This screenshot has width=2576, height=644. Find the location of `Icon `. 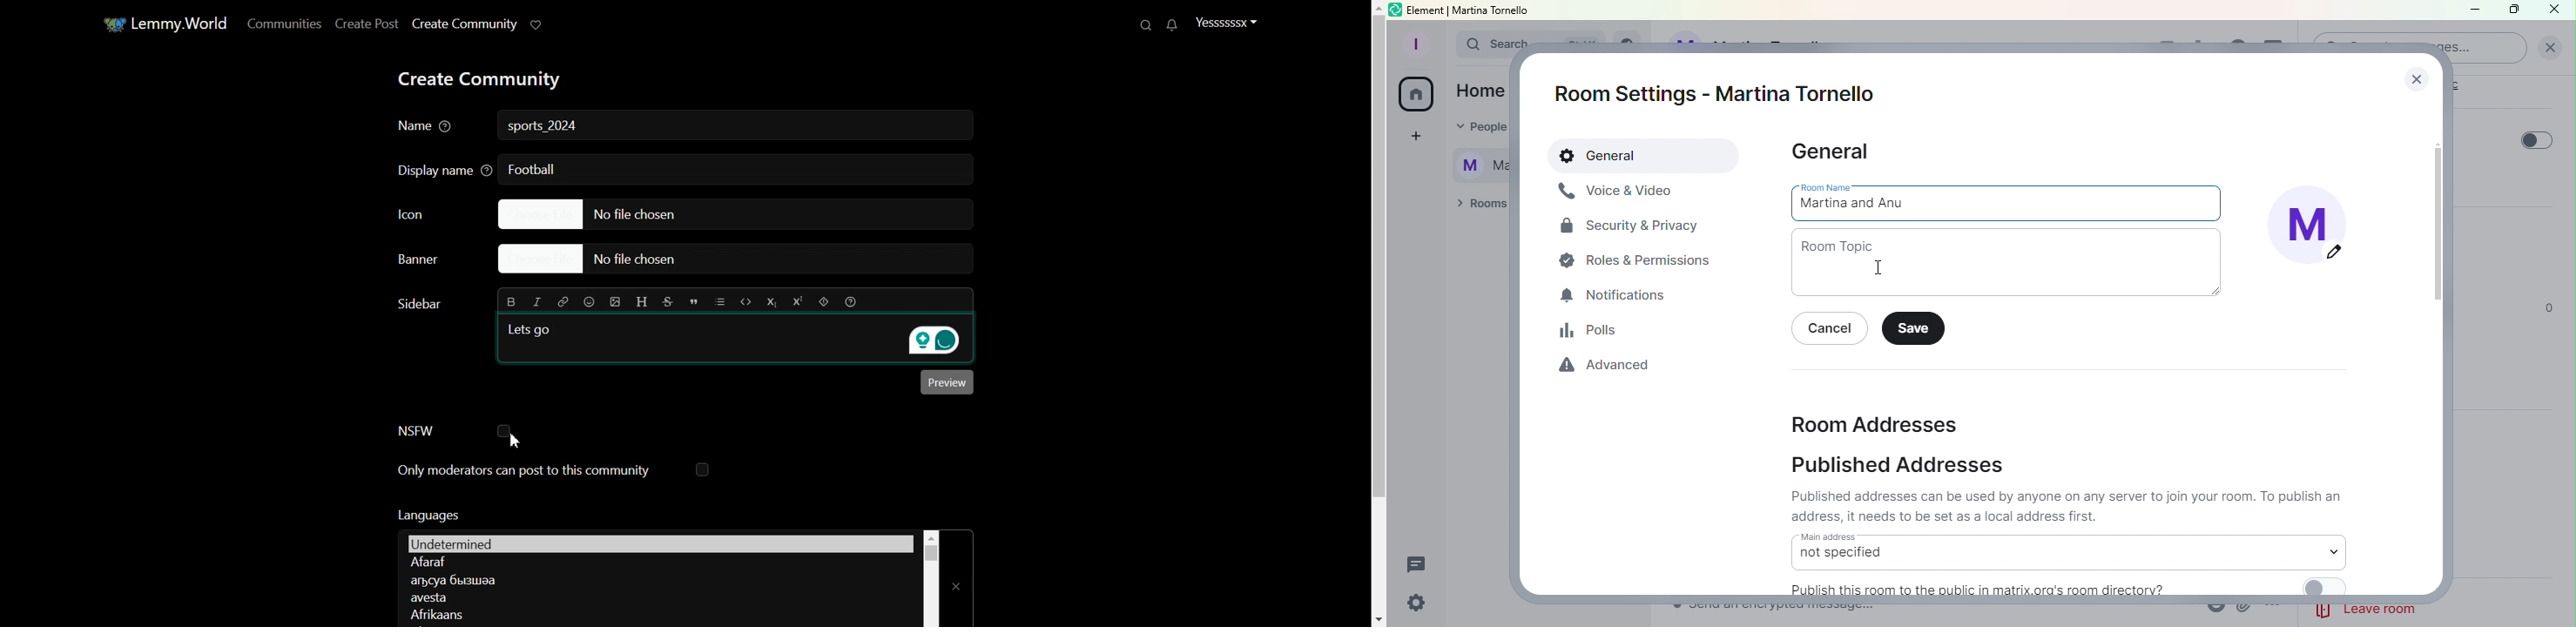

Icon  is located at coordinates (433, 213).